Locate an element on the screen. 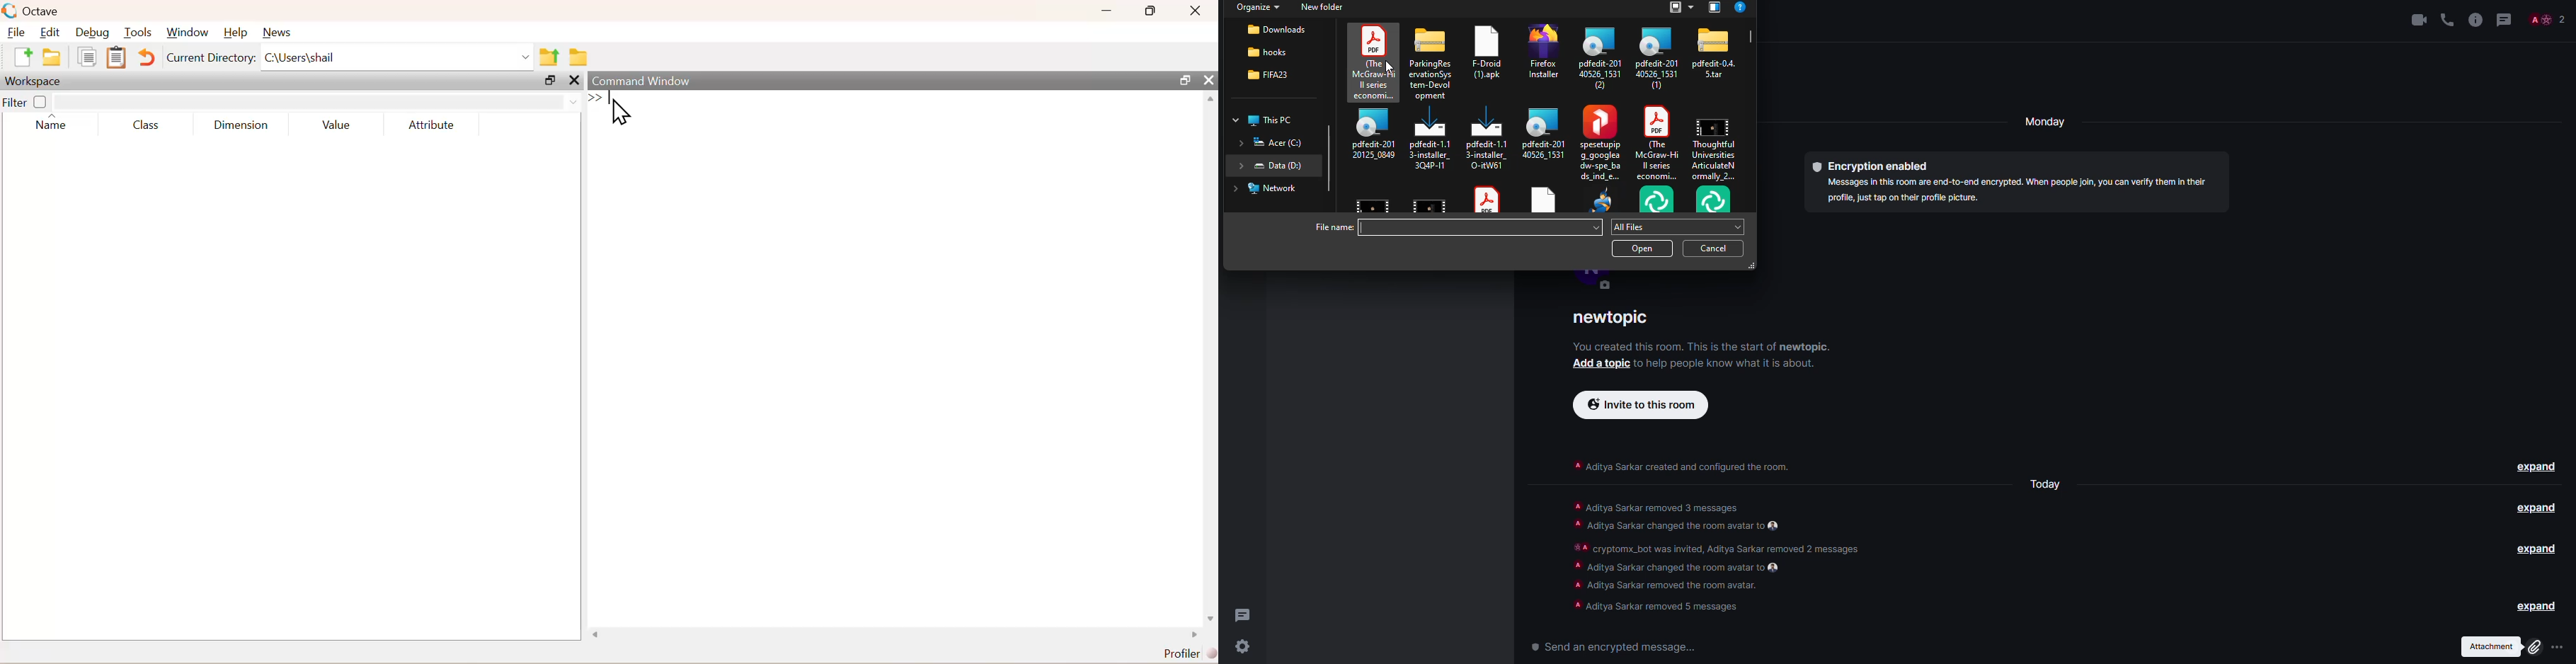 Image resolution: width=2576 pixels, height=672 pixels. file is located at coordinates (1545, 132).